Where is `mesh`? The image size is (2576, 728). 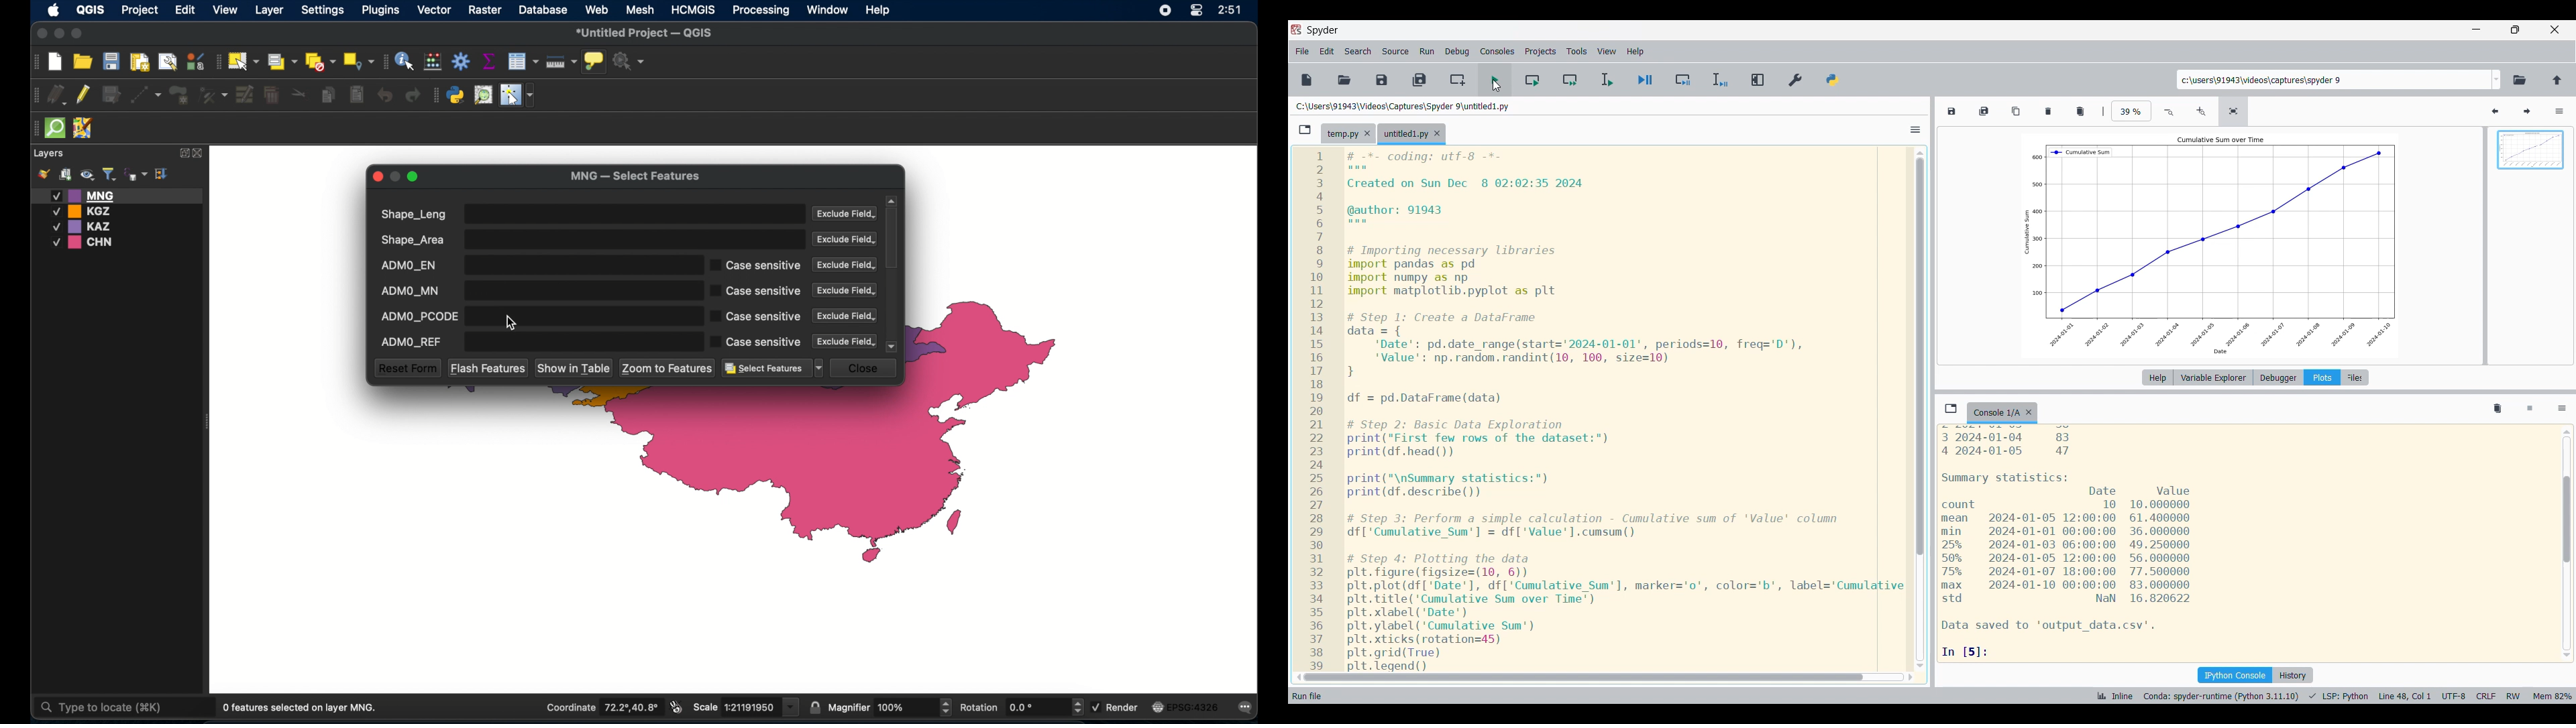
mesh is located at coordinates (641, 10).